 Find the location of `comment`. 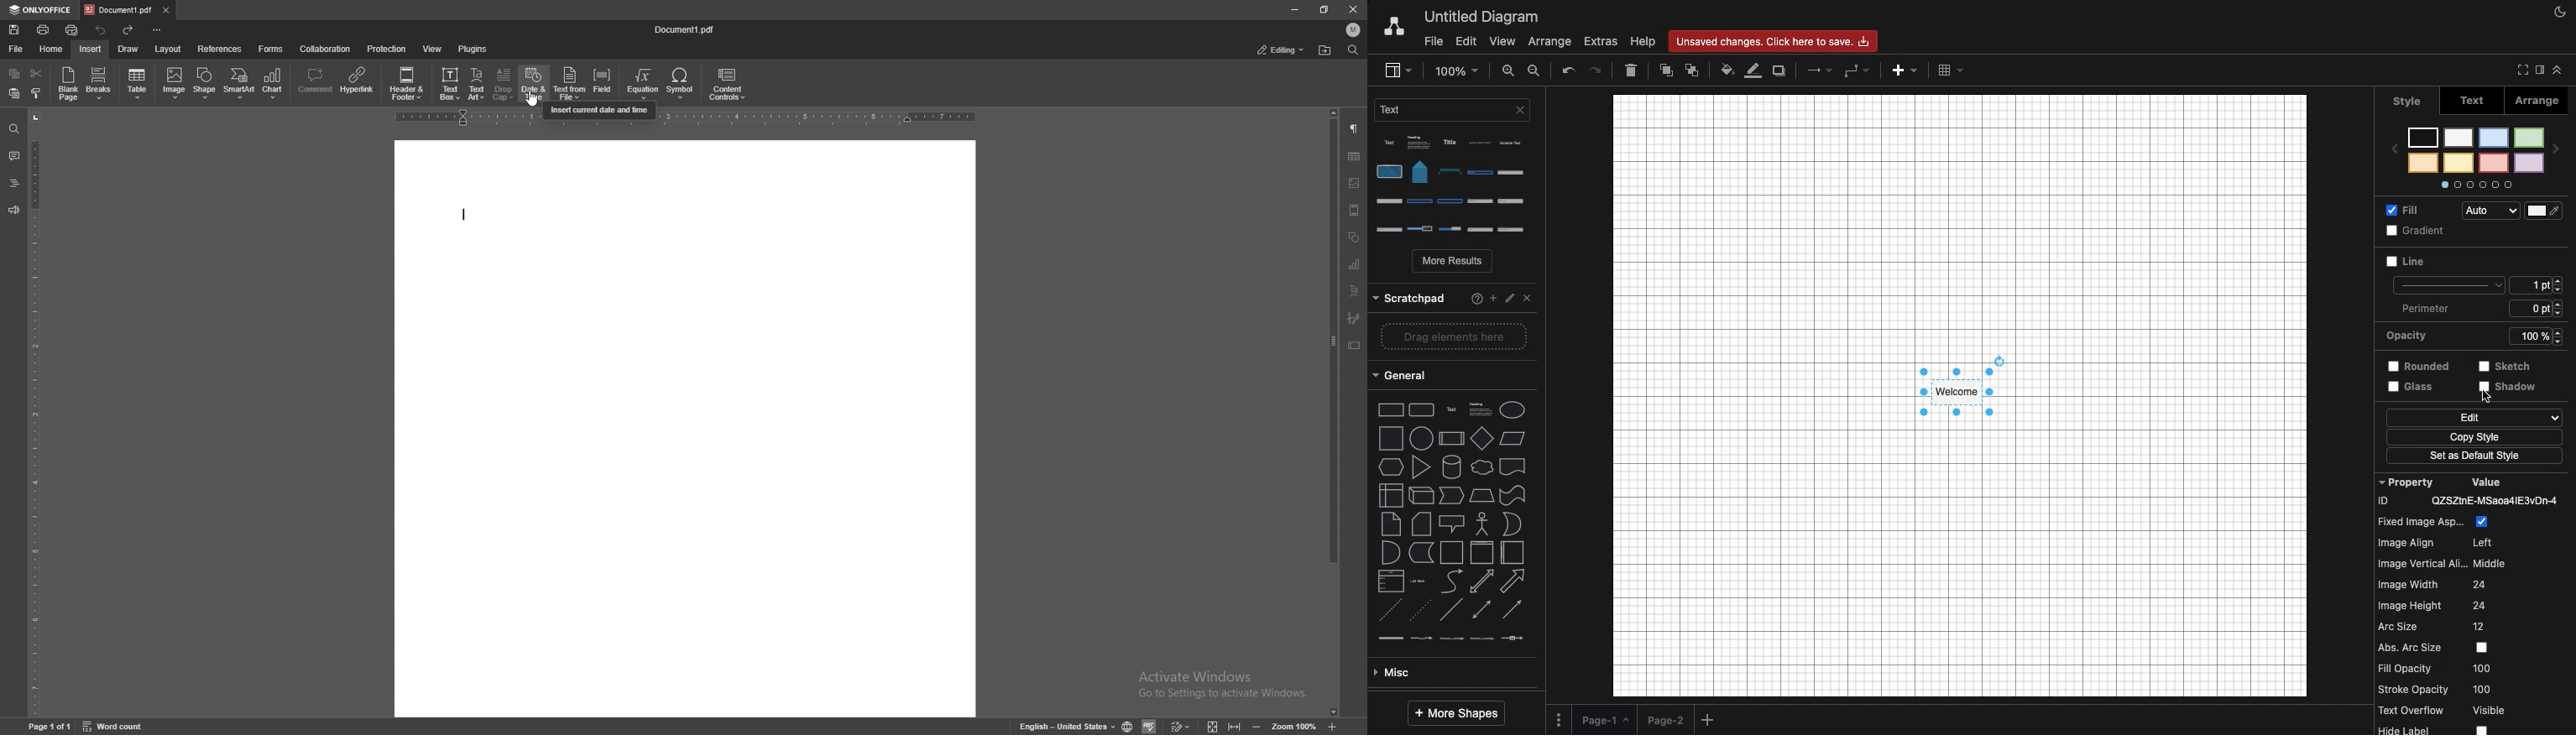

comment is located at coordinates (315, 82).